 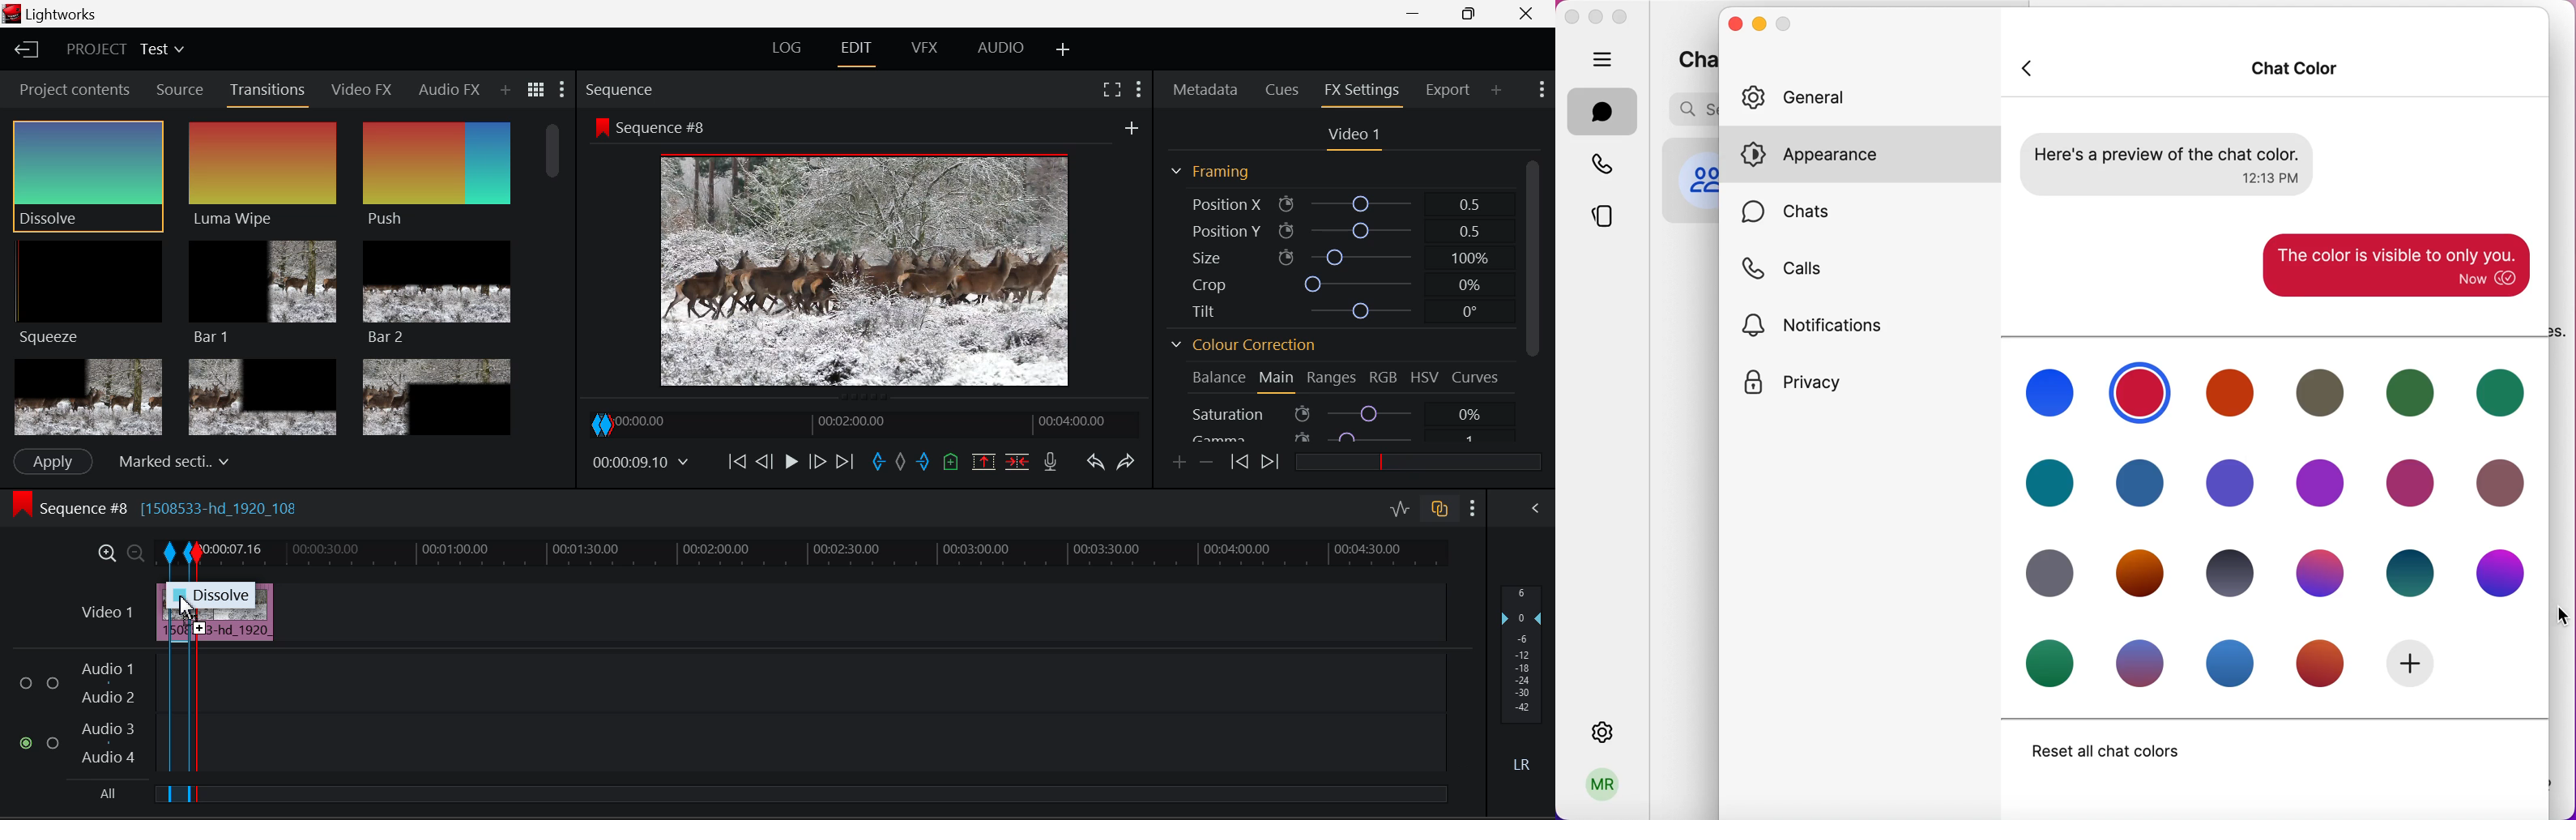 I want to click on chat color, so click(x=2051, y=392).